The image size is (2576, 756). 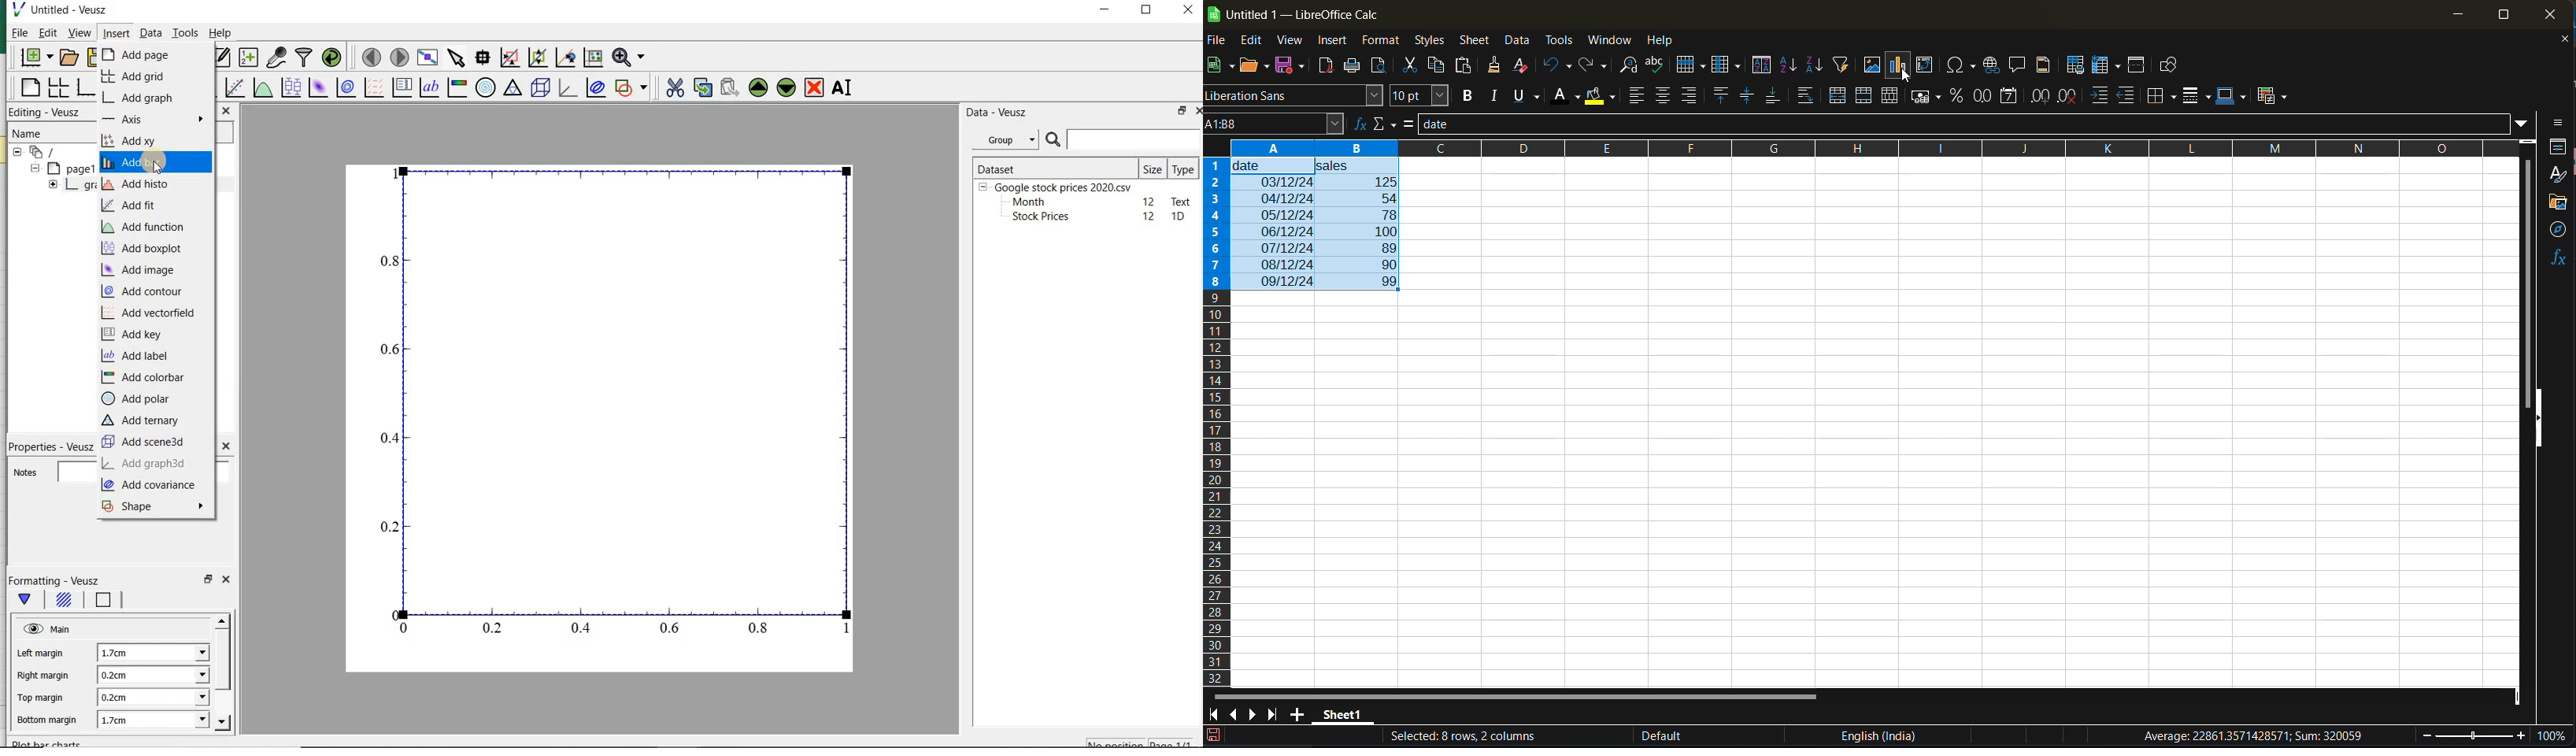 What do you see at coordinates (1959, 99) in the screenshot?
I see `format as percent` at bounding box center [1959, 99].